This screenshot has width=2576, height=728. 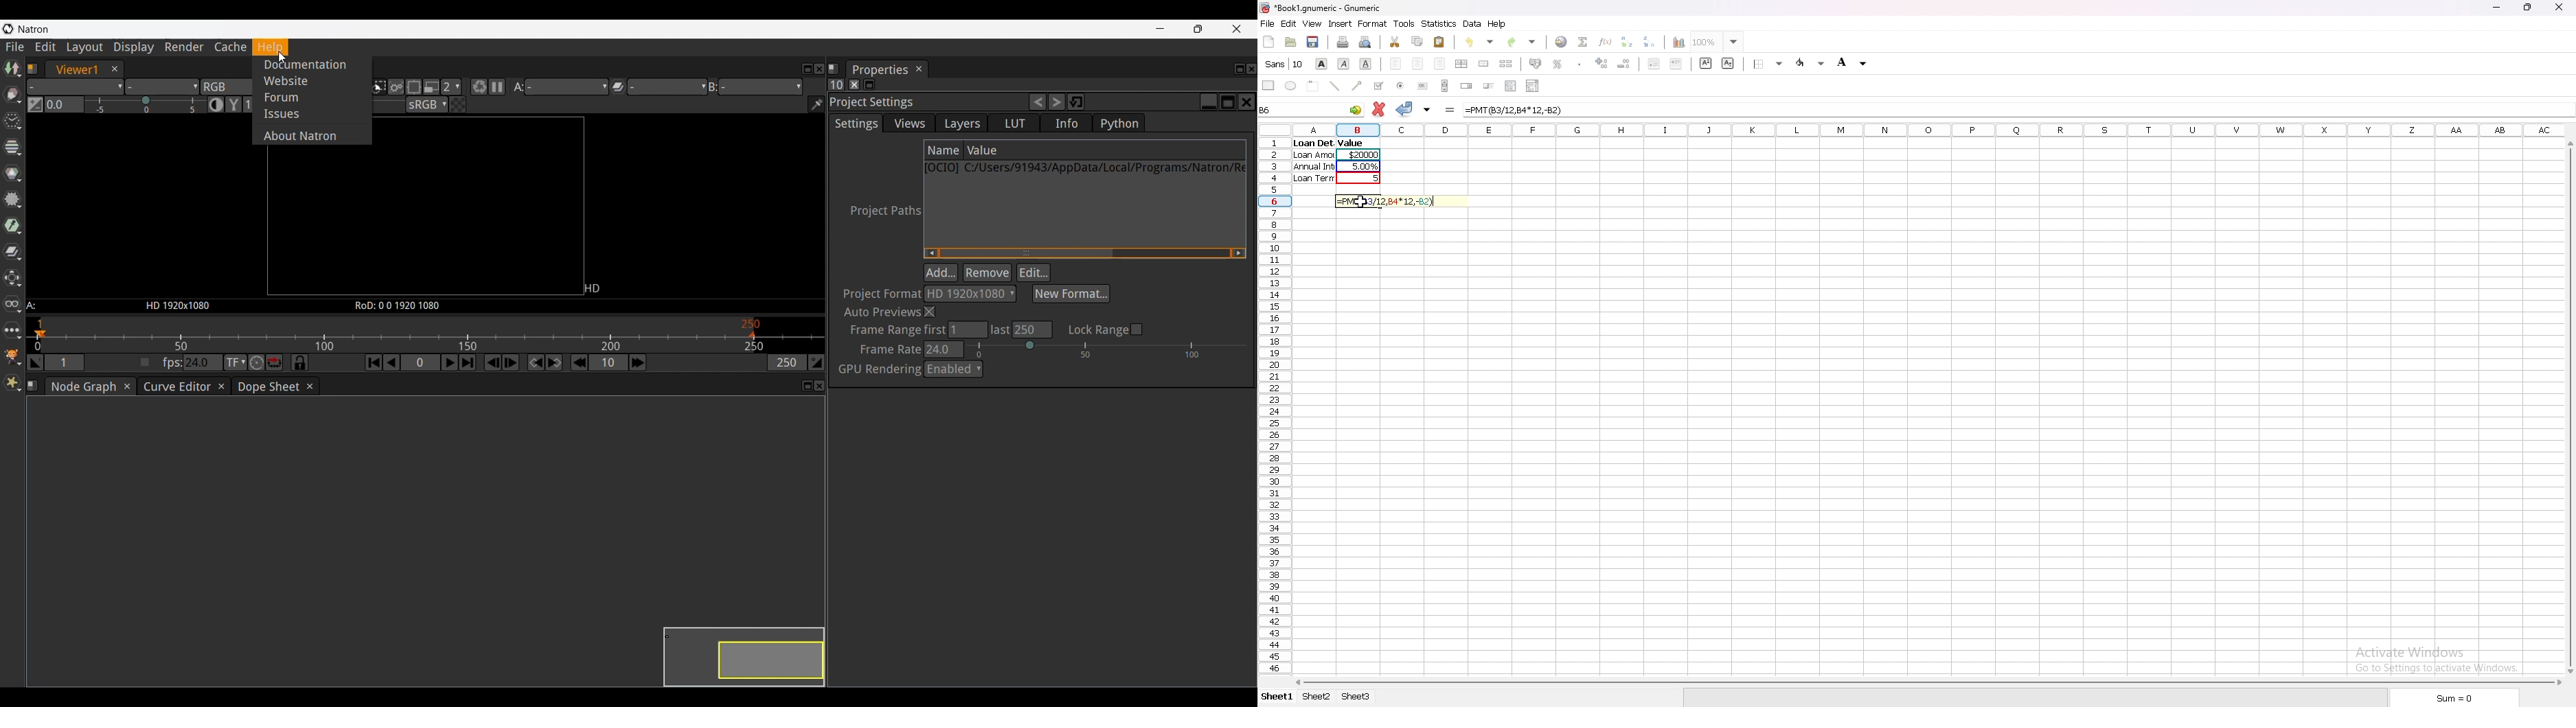 I want to click on rectangle, so click(x=1268, y=84).